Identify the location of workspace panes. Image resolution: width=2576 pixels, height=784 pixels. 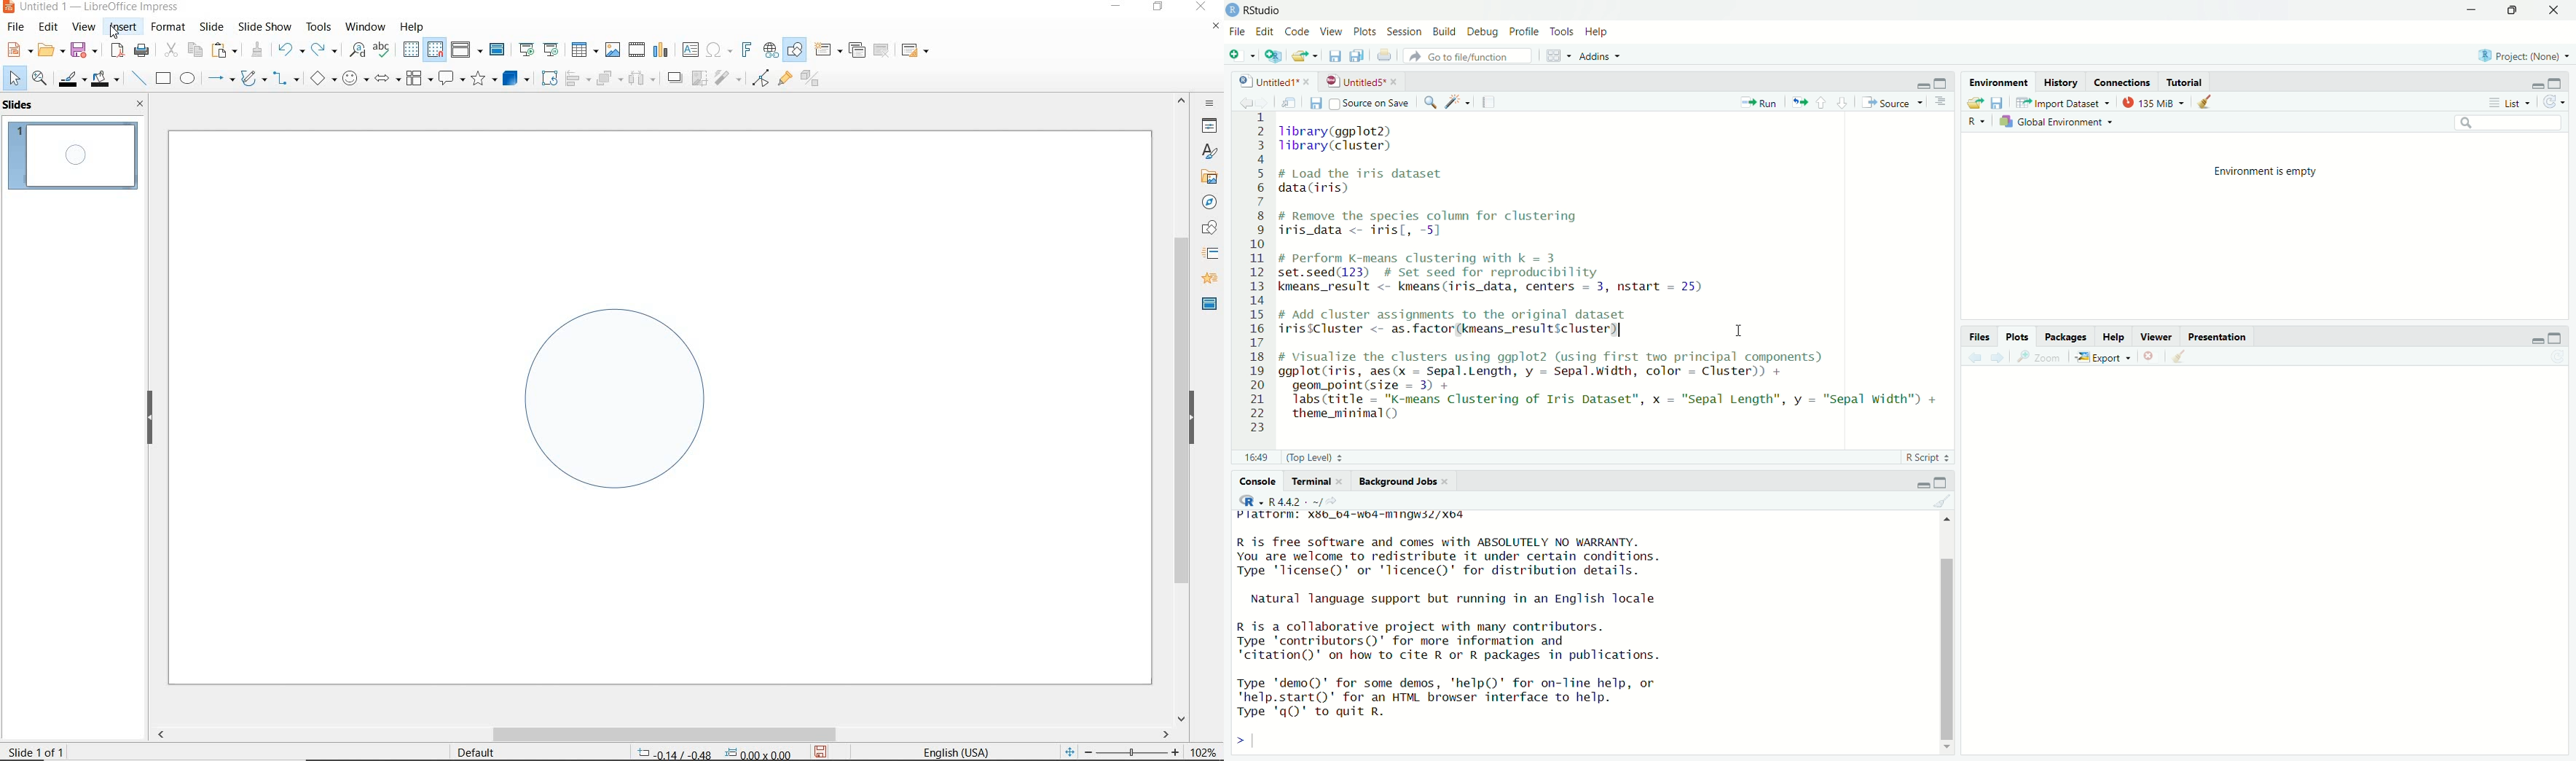
(1556, 56).